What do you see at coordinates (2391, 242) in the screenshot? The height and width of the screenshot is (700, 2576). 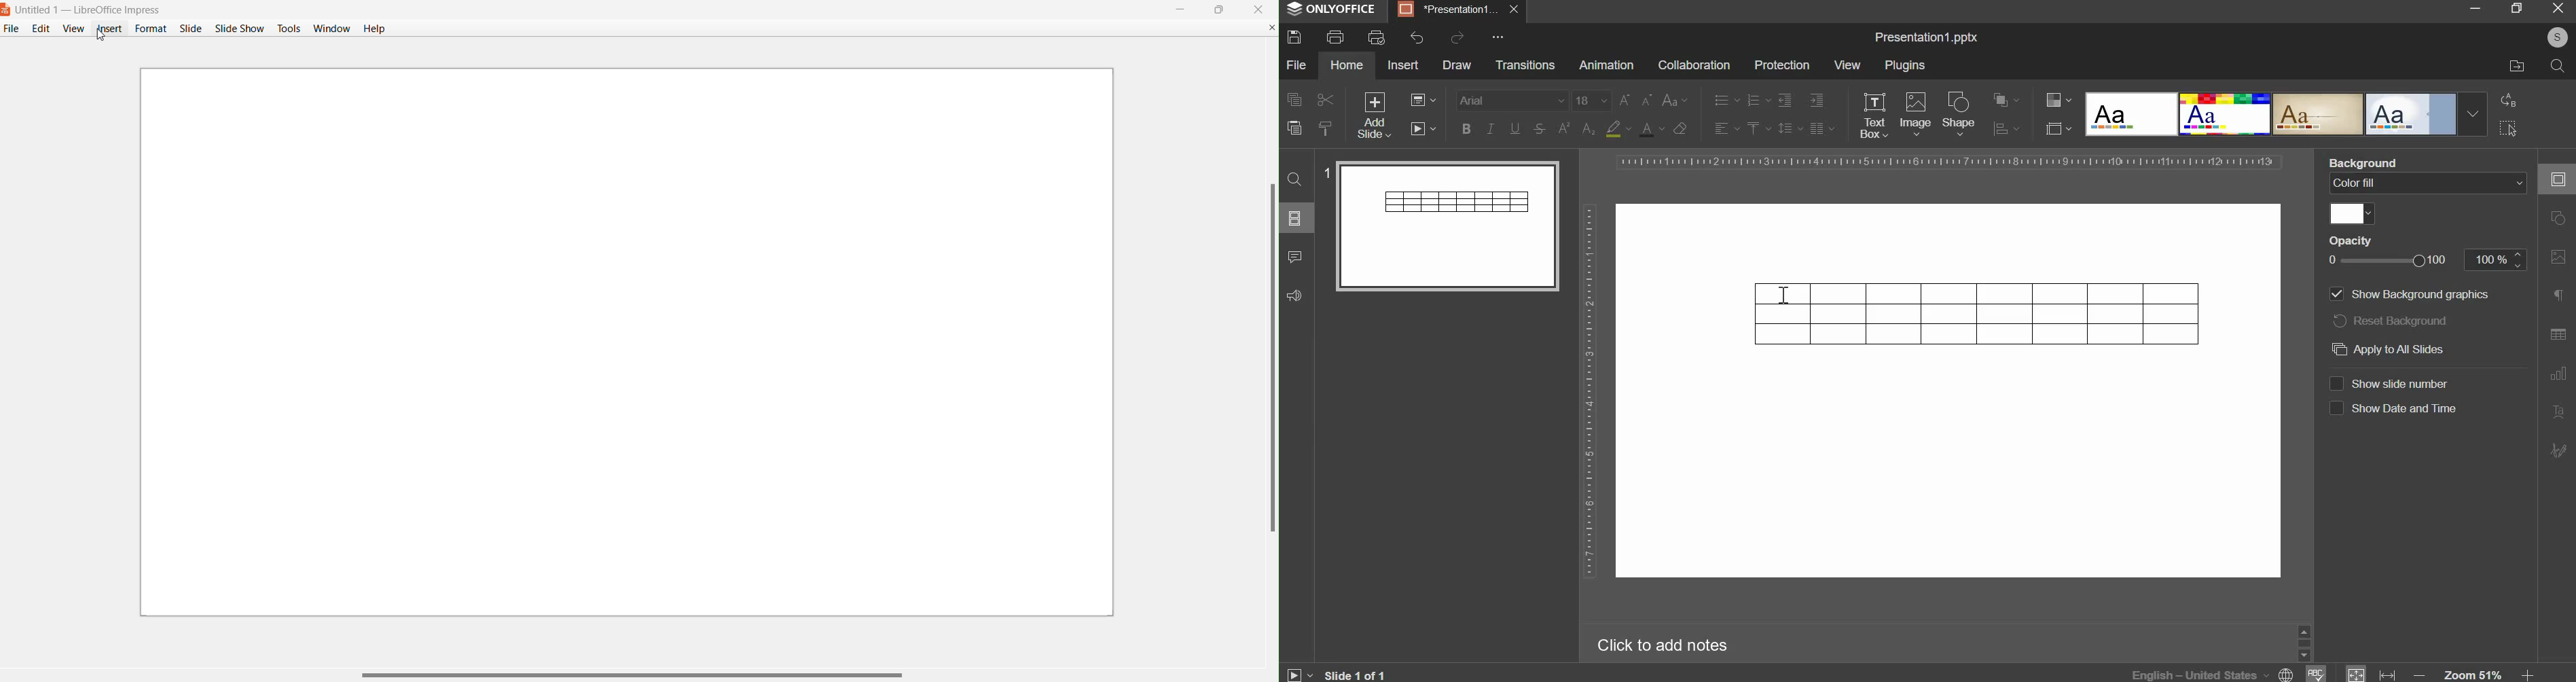 I see `Opacity` at bounding box center [2391, 242].